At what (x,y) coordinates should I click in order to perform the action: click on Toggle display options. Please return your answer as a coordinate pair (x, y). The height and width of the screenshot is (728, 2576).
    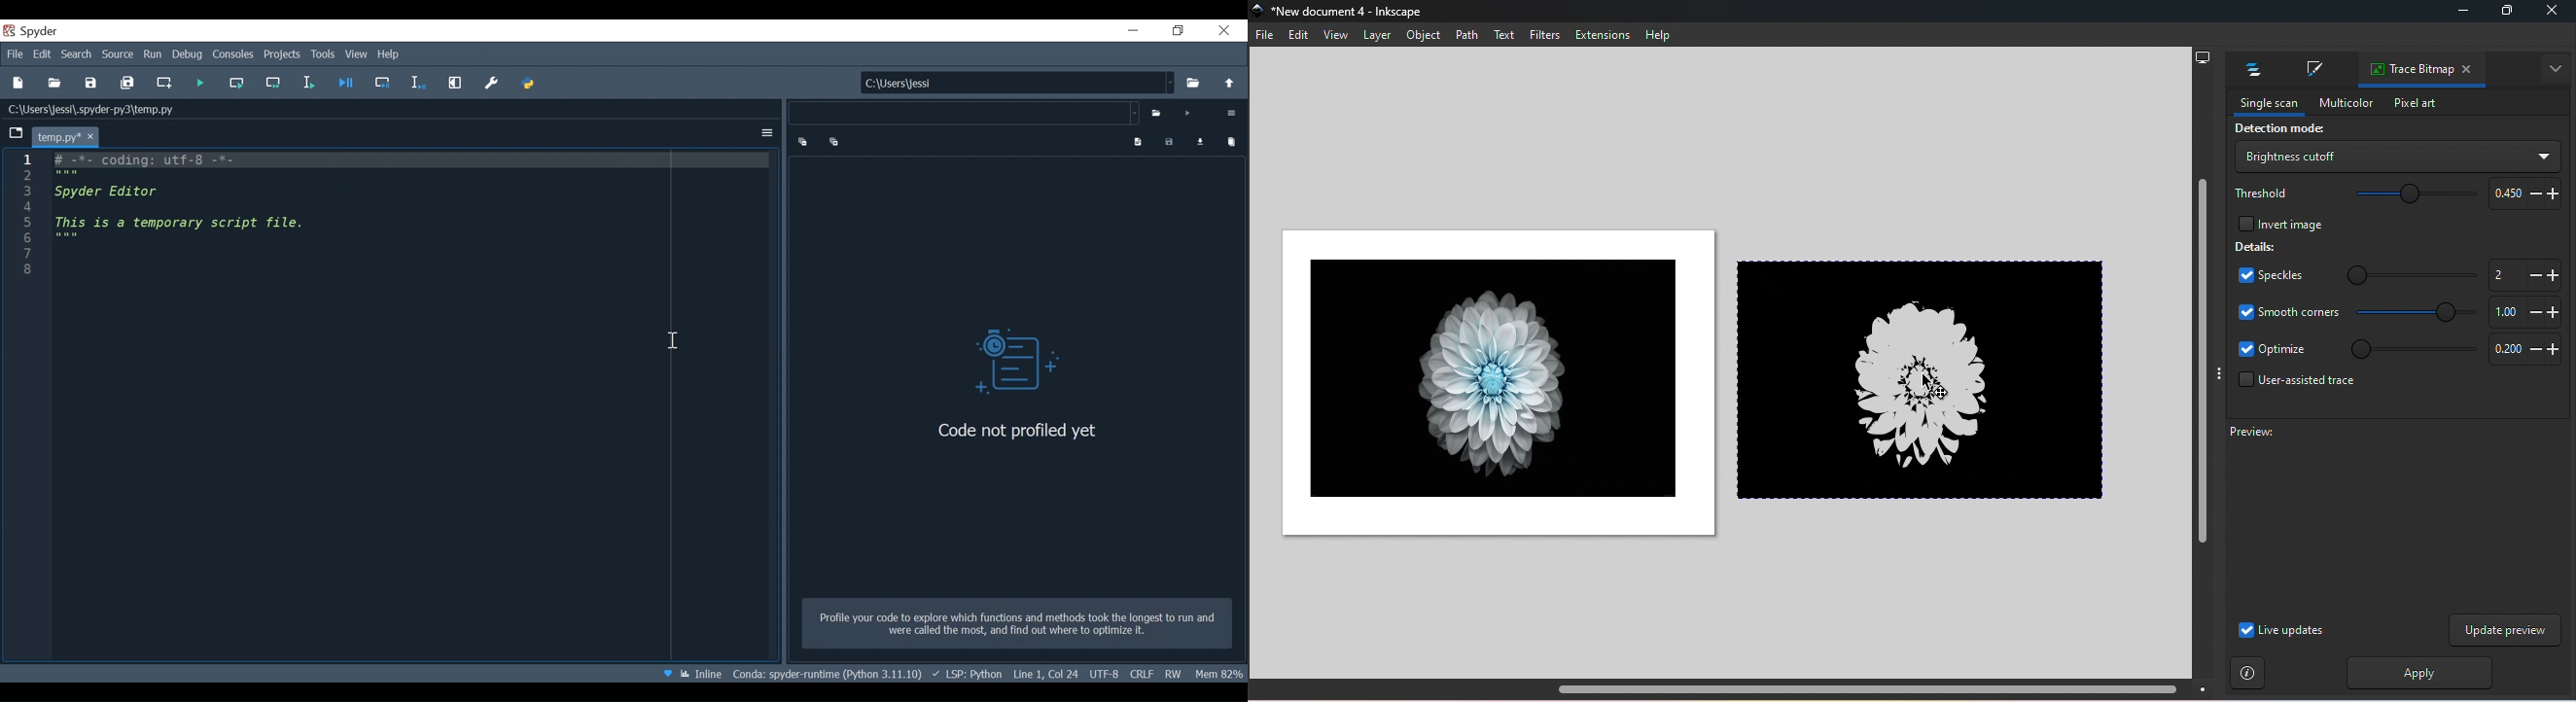
    Looking at the image, I should click on (2218, 373).